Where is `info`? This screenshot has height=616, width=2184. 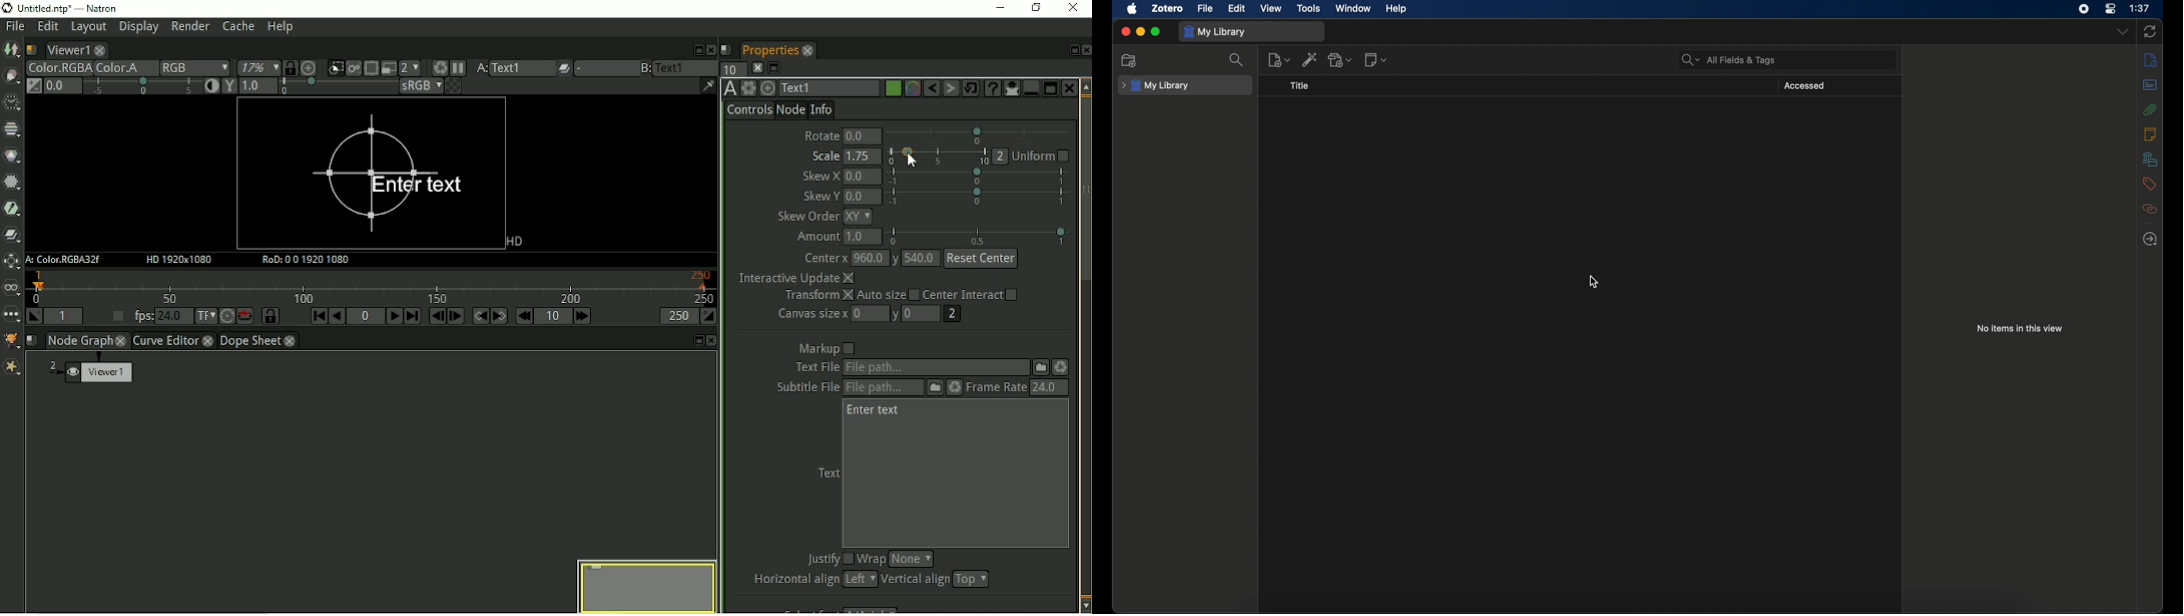
info is located at coordinates (2152, 59).